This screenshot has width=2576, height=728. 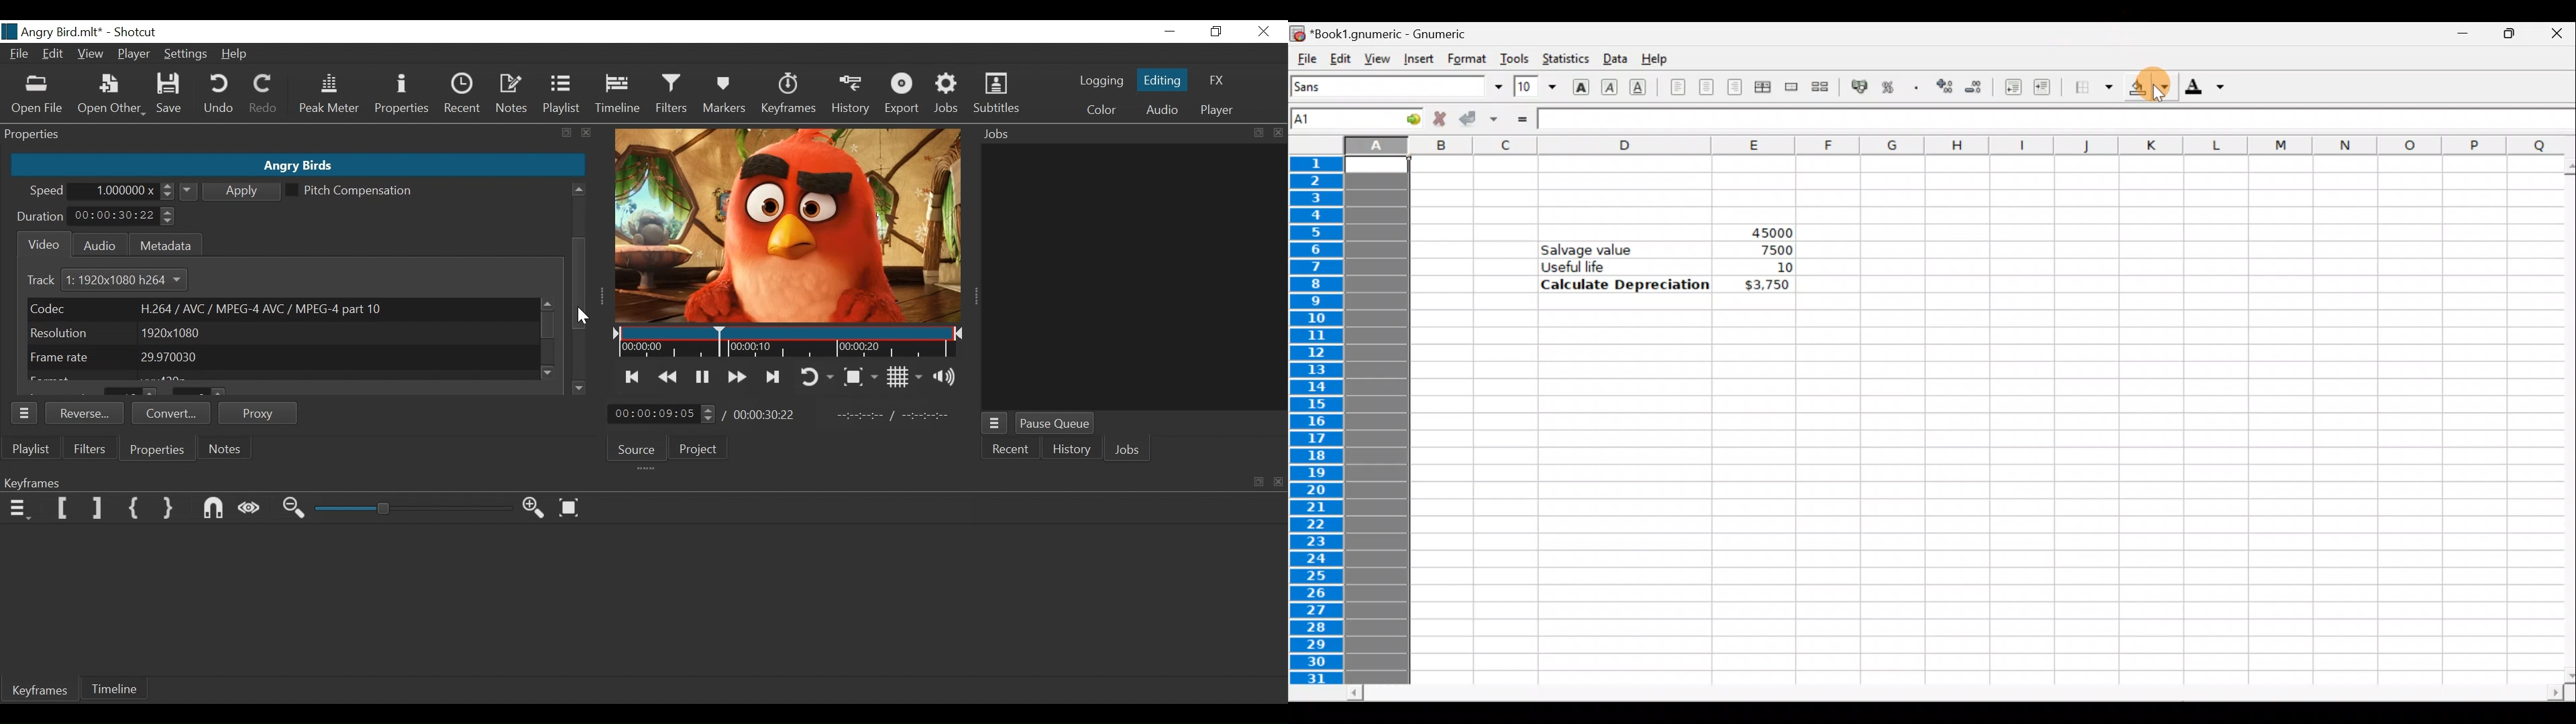 What do you see at coordinates (1170, 32) in the screenshot?
I see `Minimize` at bounding box center [1170, 32].